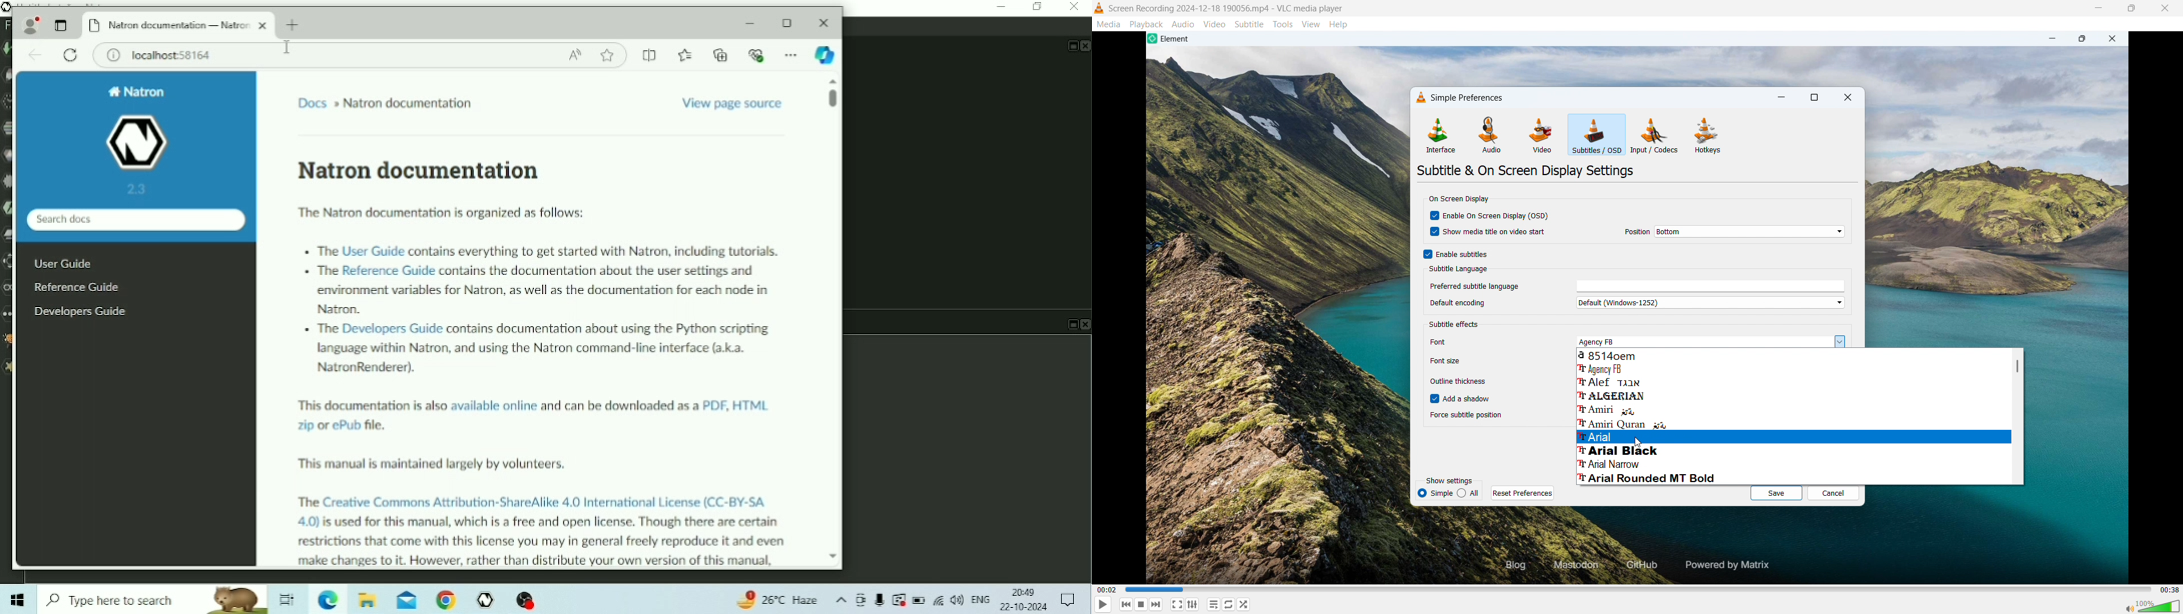 This screenshot has width=2184, height=616. I want to click on arial black, so click(1793, 450).